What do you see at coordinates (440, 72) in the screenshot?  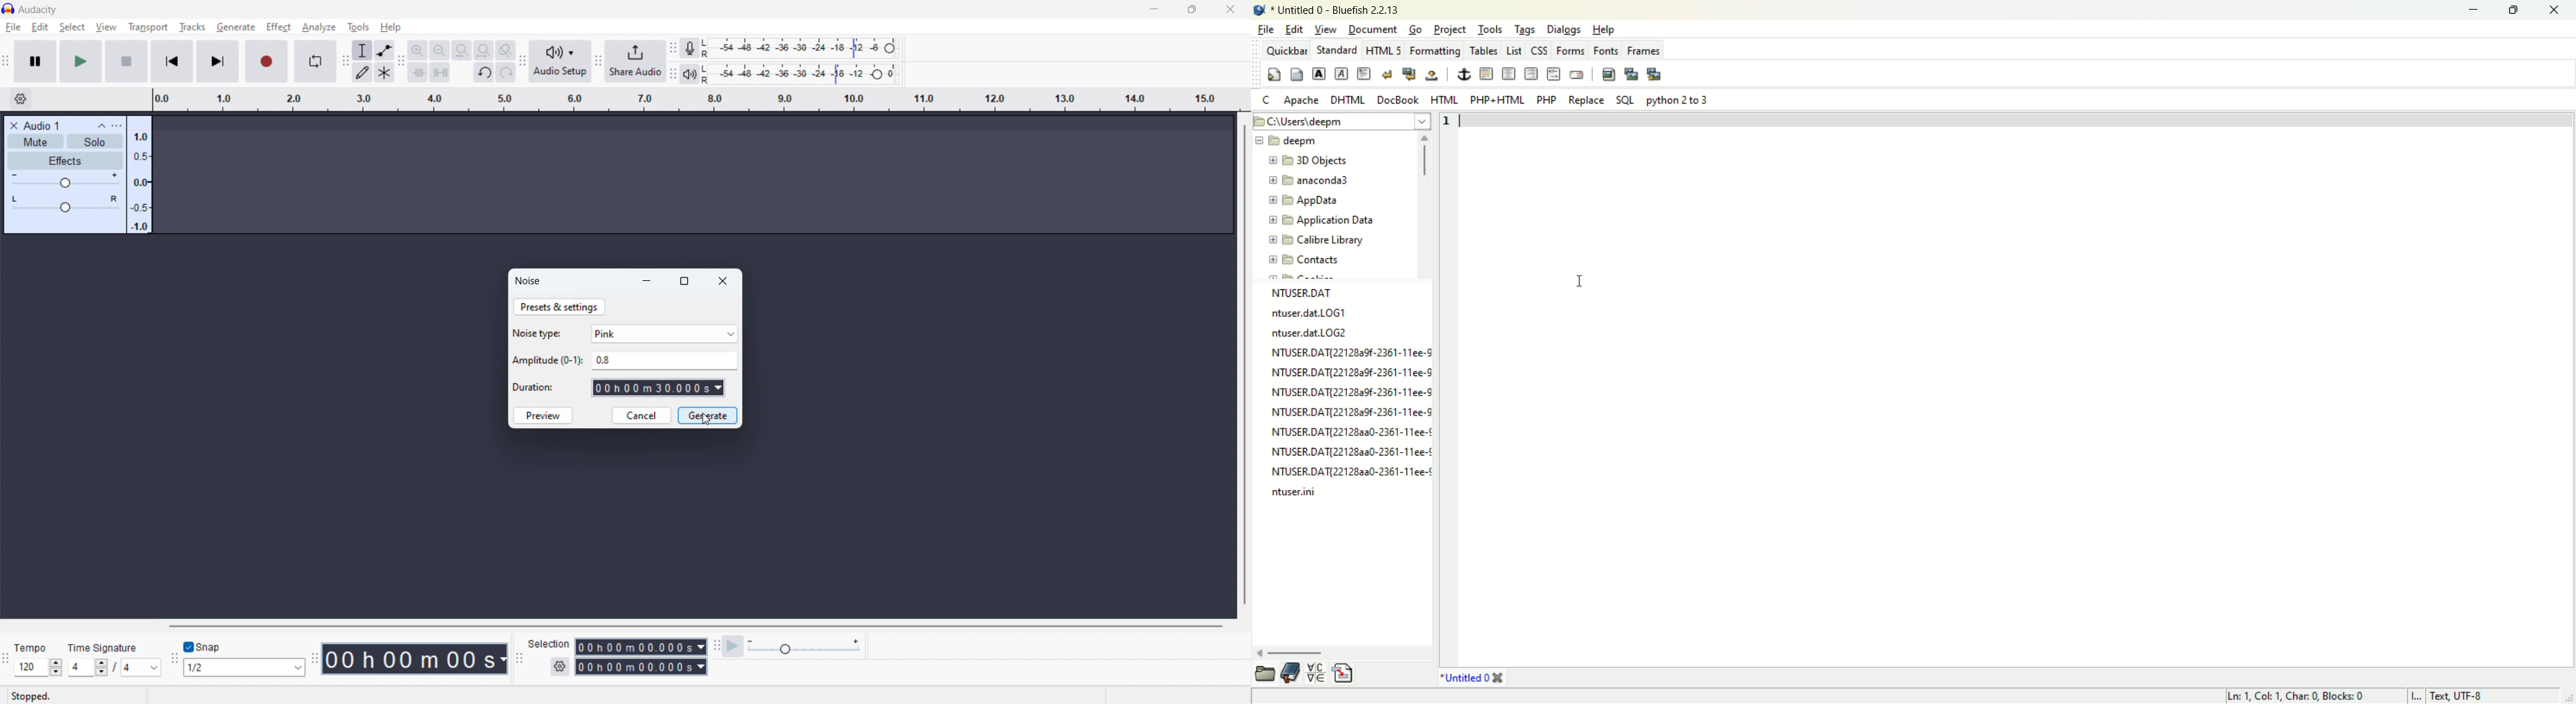 I see `silence audio selection` at bounding box center [440, 72].